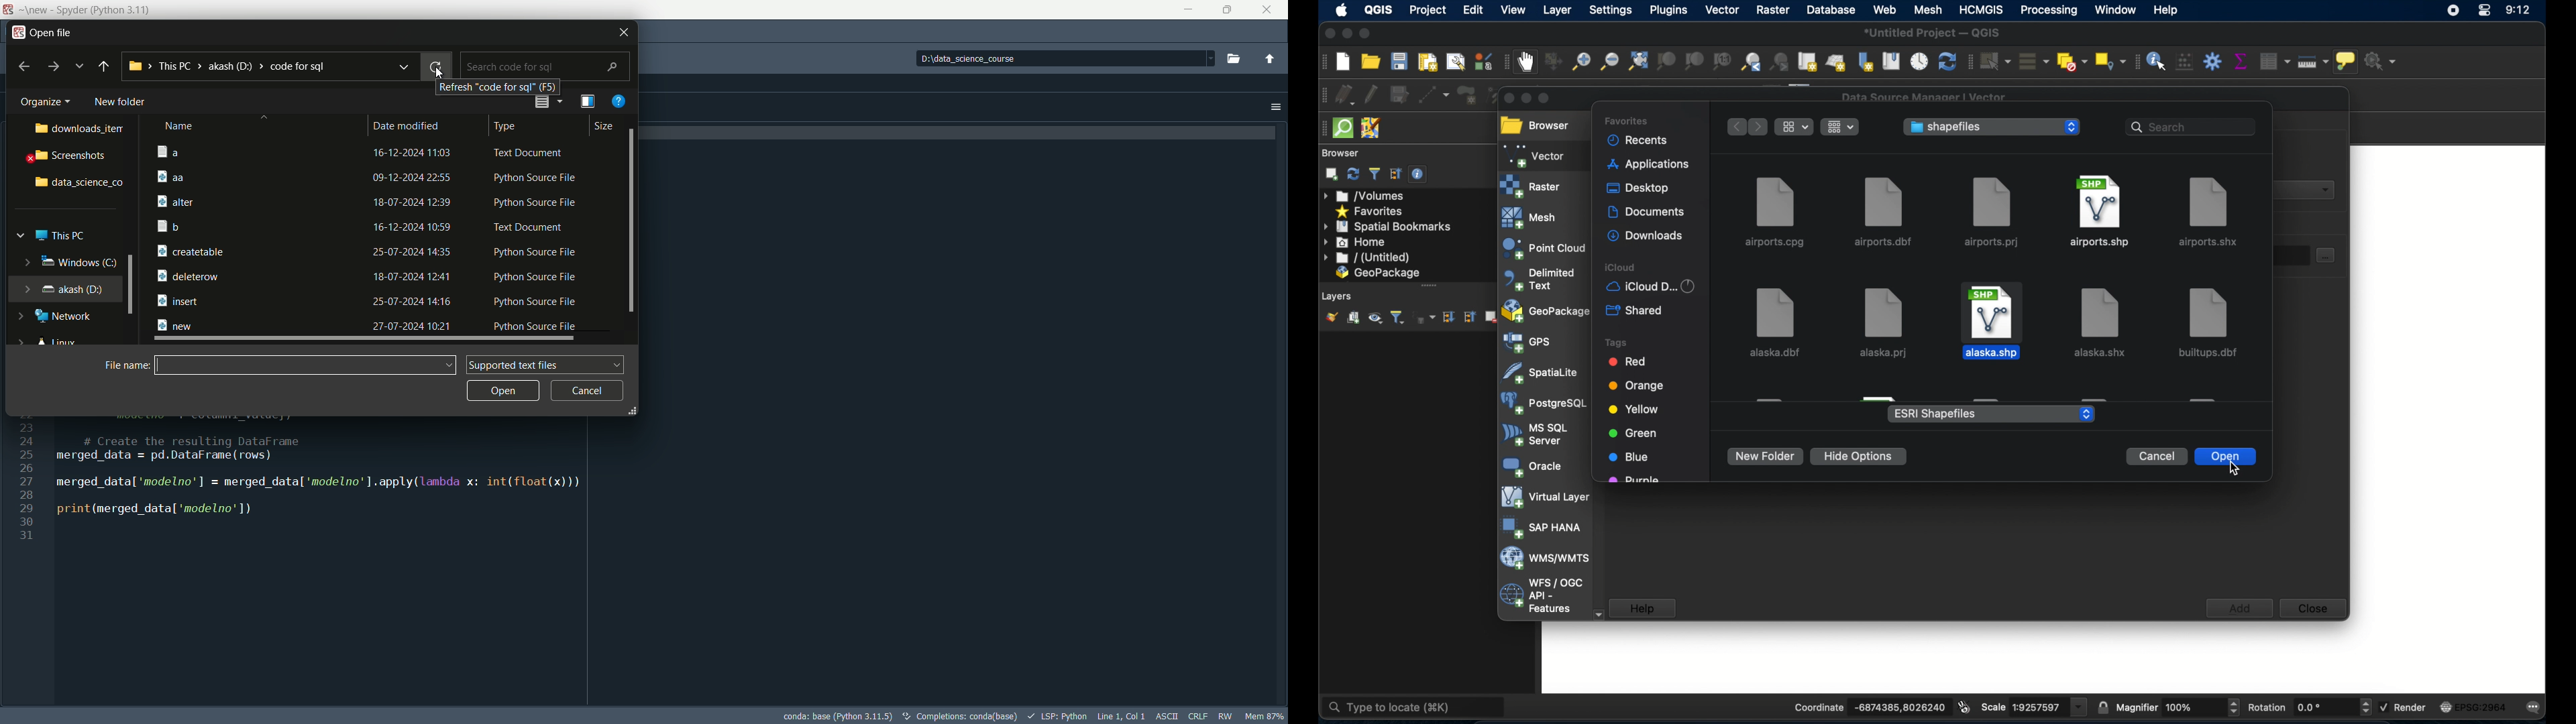 This screenshot has width=2576, height=728. What do you see at coordinates (1062, 58) in the screenshot?
I see `directory` at bounding box center [1062, 58].